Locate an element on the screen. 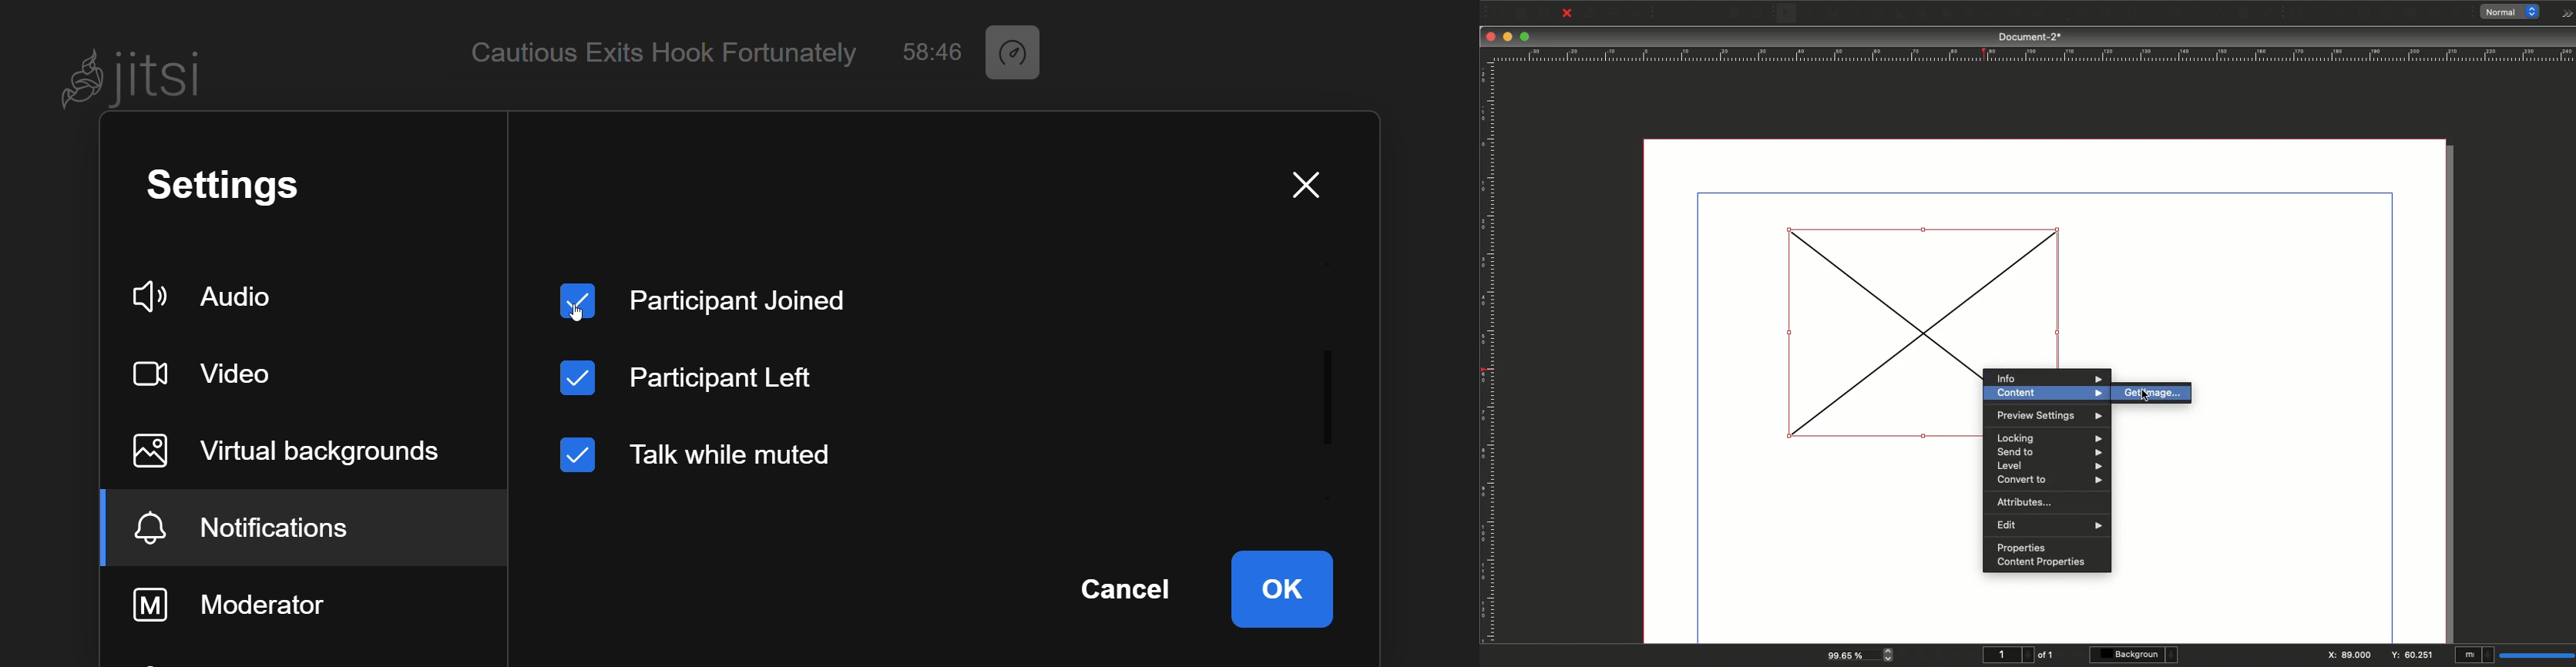 Image resolution: width=2576 pixels, height=672 pixels. Preflight verifier is located at coordinates (1614, 16).